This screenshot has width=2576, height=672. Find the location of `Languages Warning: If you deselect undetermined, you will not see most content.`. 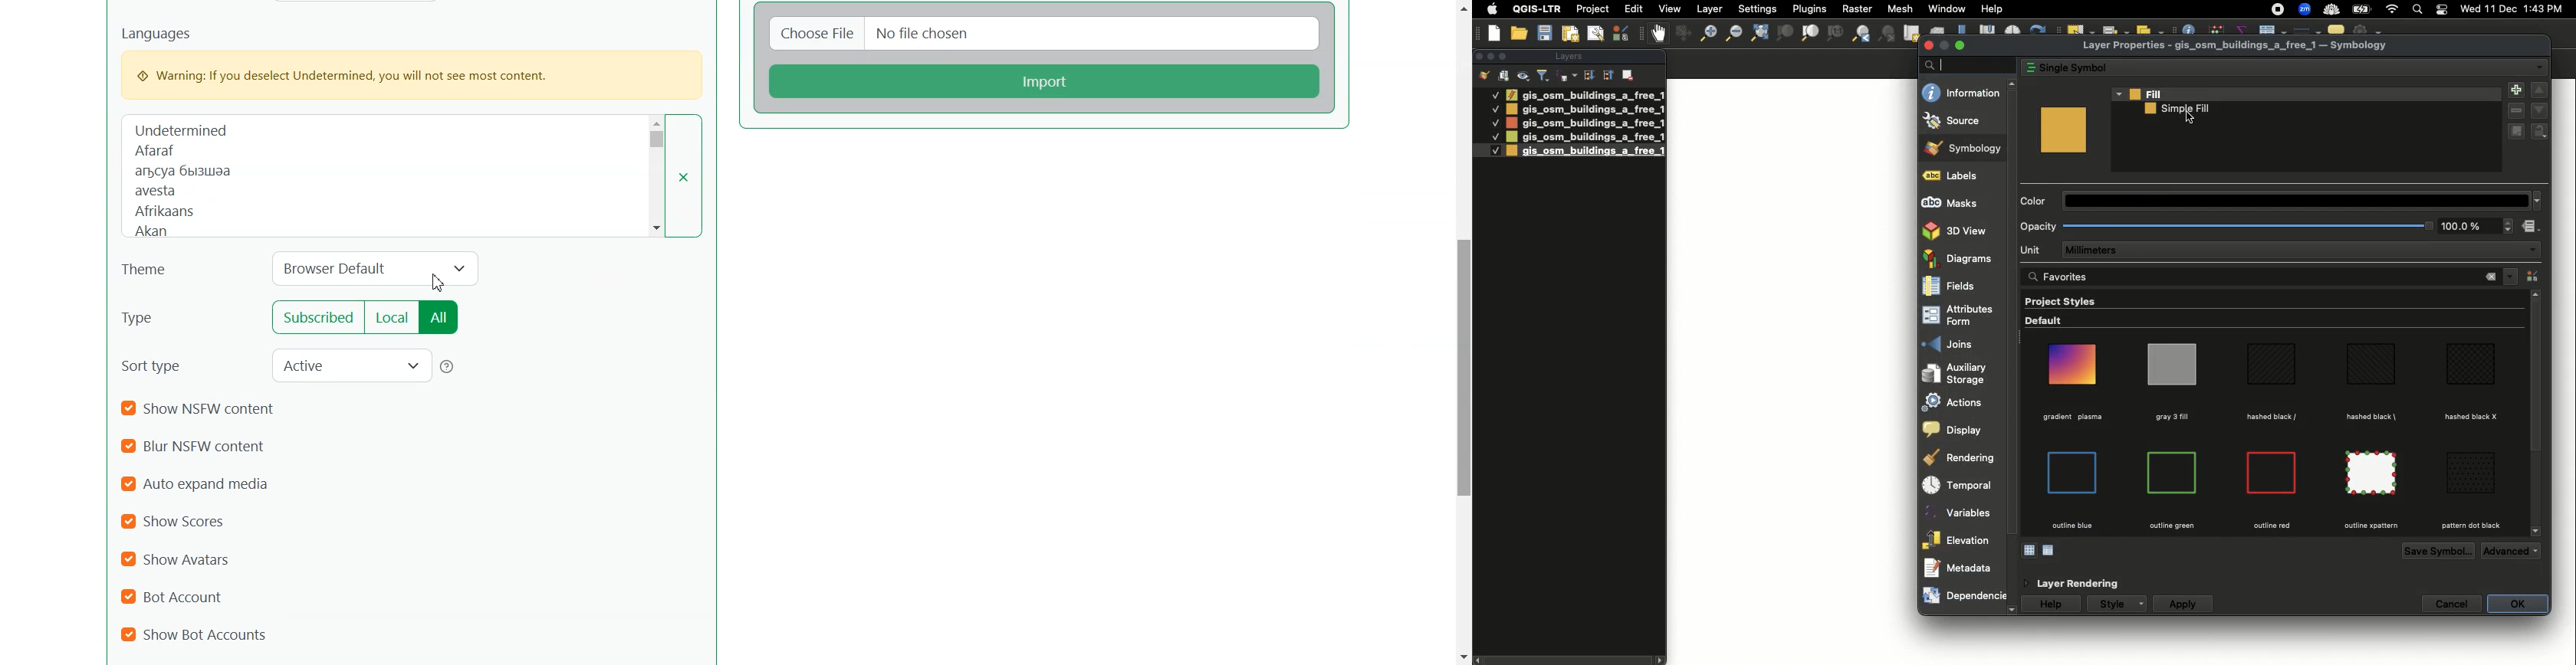

Languages Warning: If you deselect undetermined, you will not see most content. is located at coordinates (409, 62).